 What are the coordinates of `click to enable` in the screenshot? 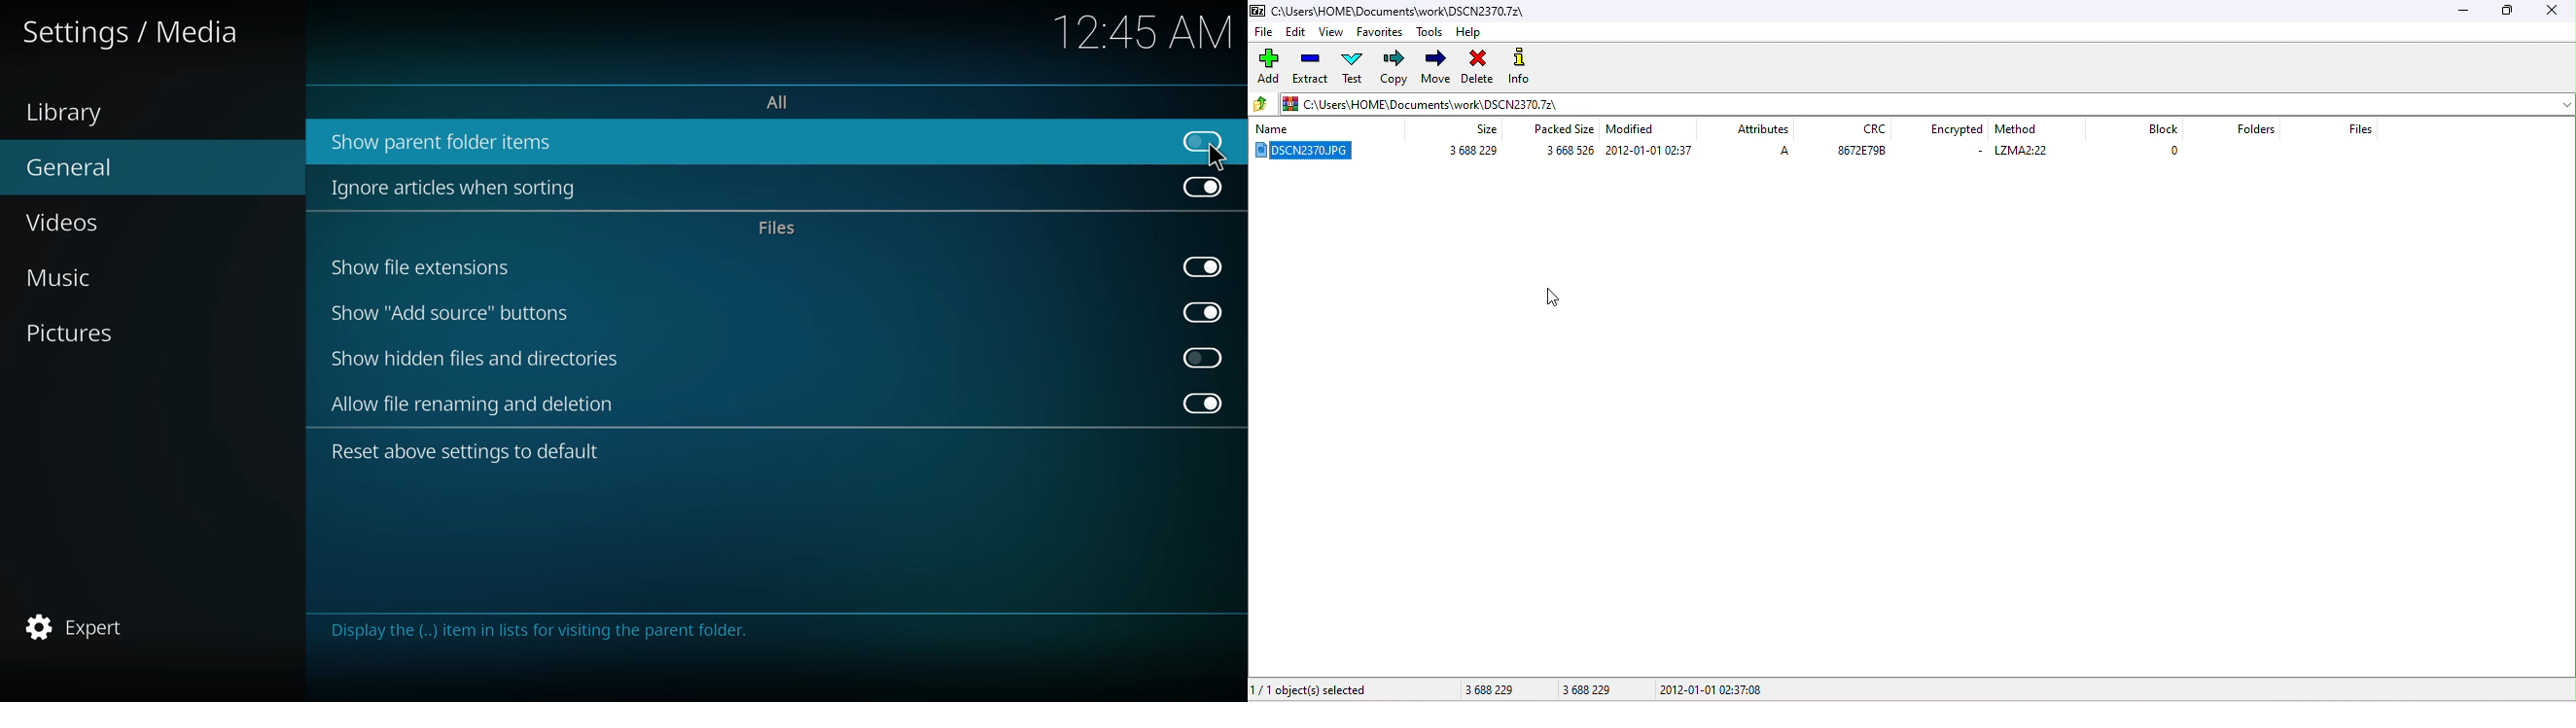 It's located at (1203, 356).